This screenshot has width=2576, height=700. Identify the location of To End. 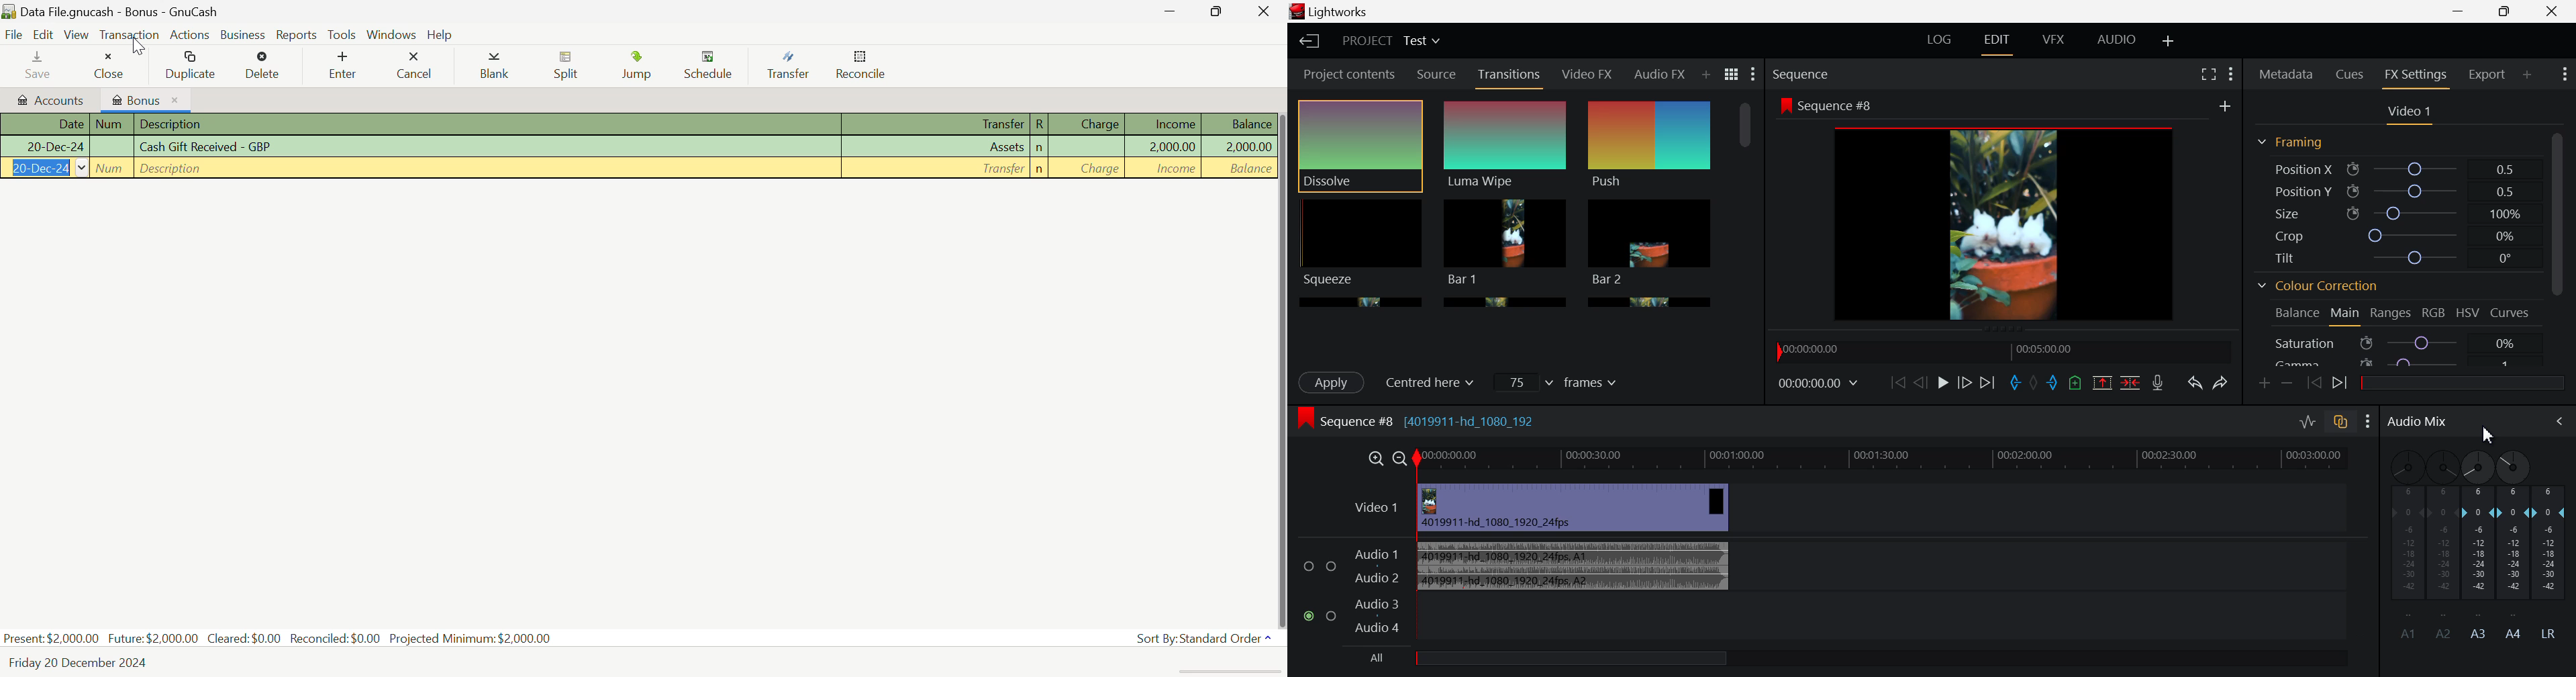
(1988, 384).